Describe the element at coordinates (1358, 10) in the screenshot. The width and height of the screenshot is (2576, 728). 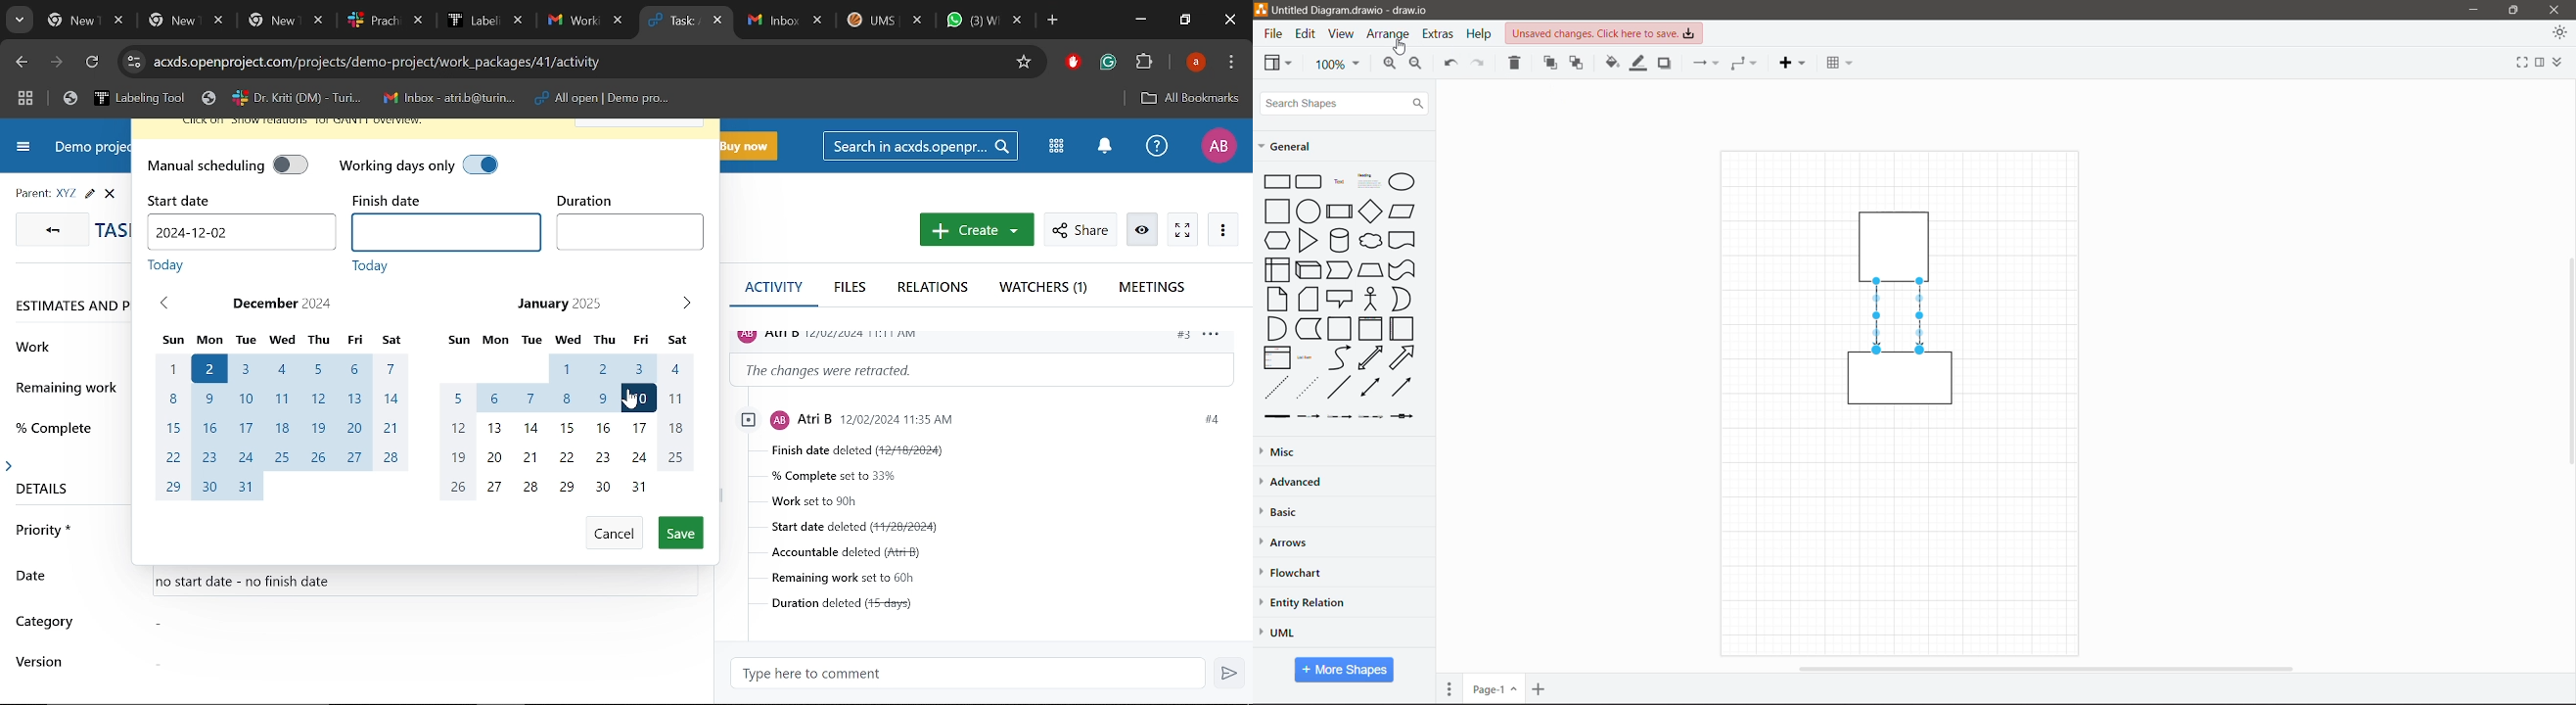
I see `Untitled Diagram.drawio - draw.io` at that location.